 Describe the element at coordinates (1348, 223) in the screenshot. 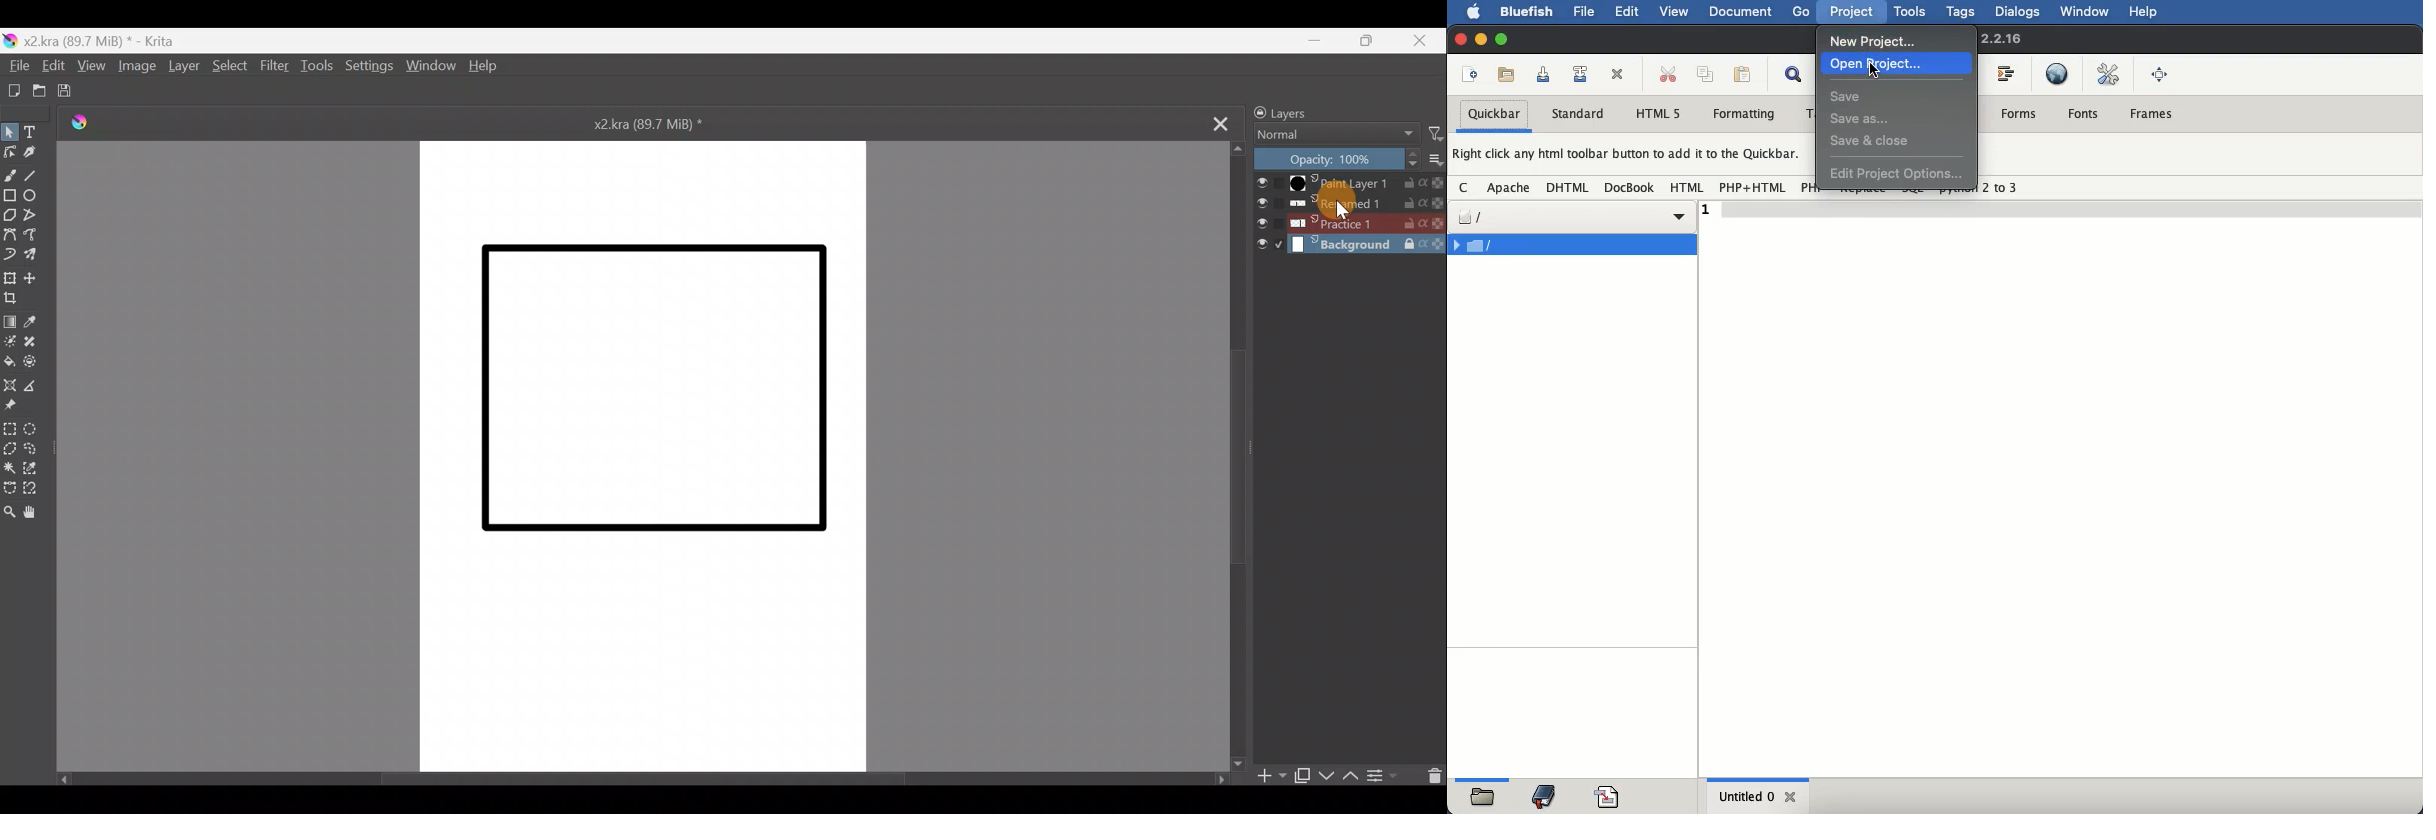

I see `Practice 1` at that location.